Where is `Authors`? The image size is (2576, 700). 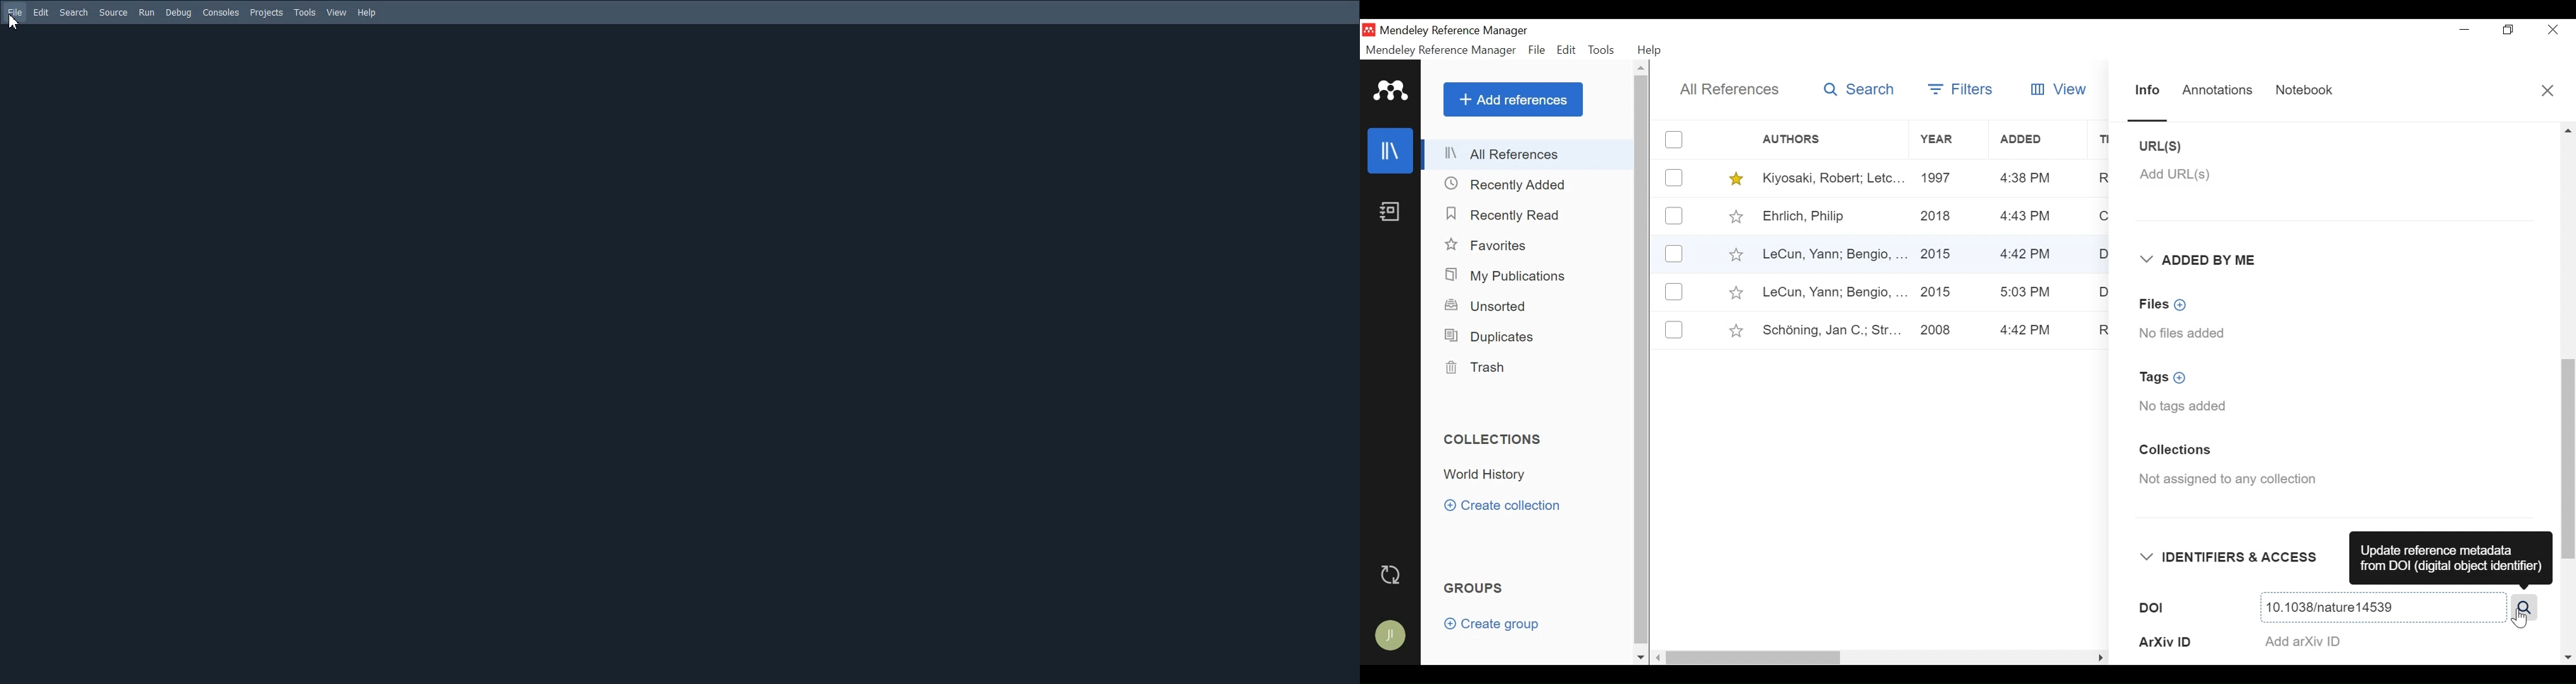
Authors is located at coordinates (1801, 140).